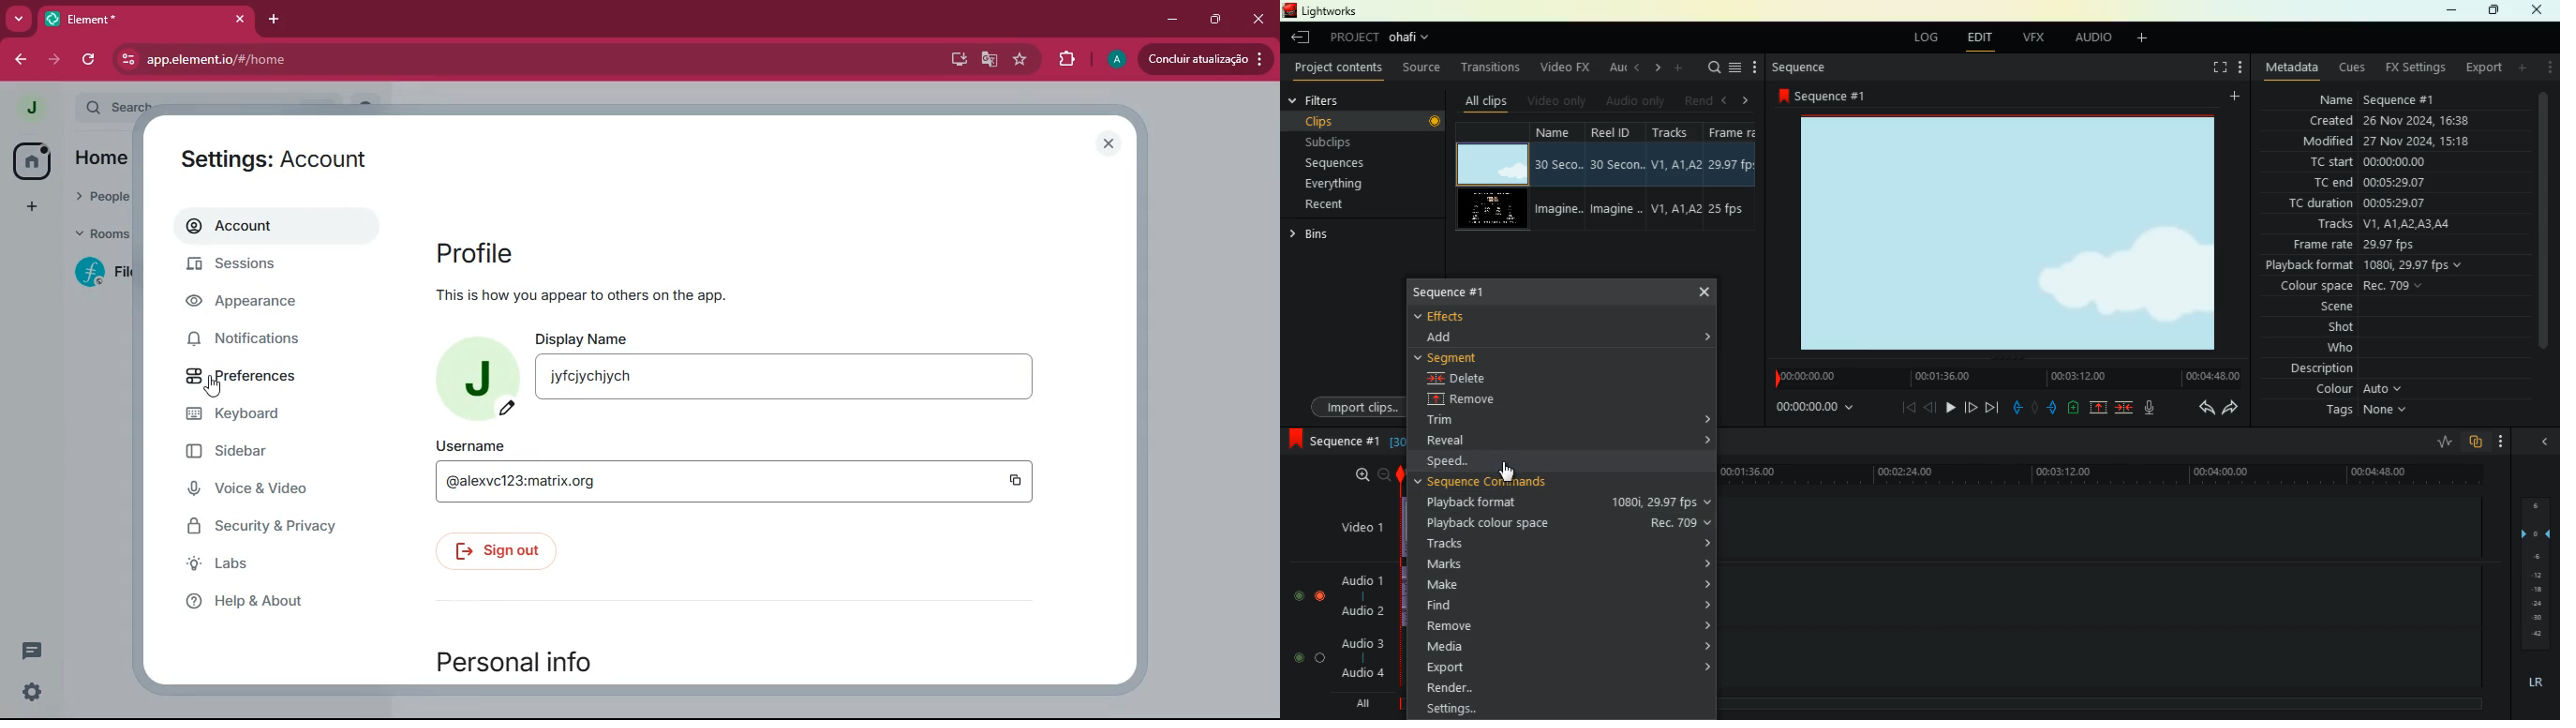  Describe the element at coordinates (1679, 68) in the screenshot. I see `add` at that location.